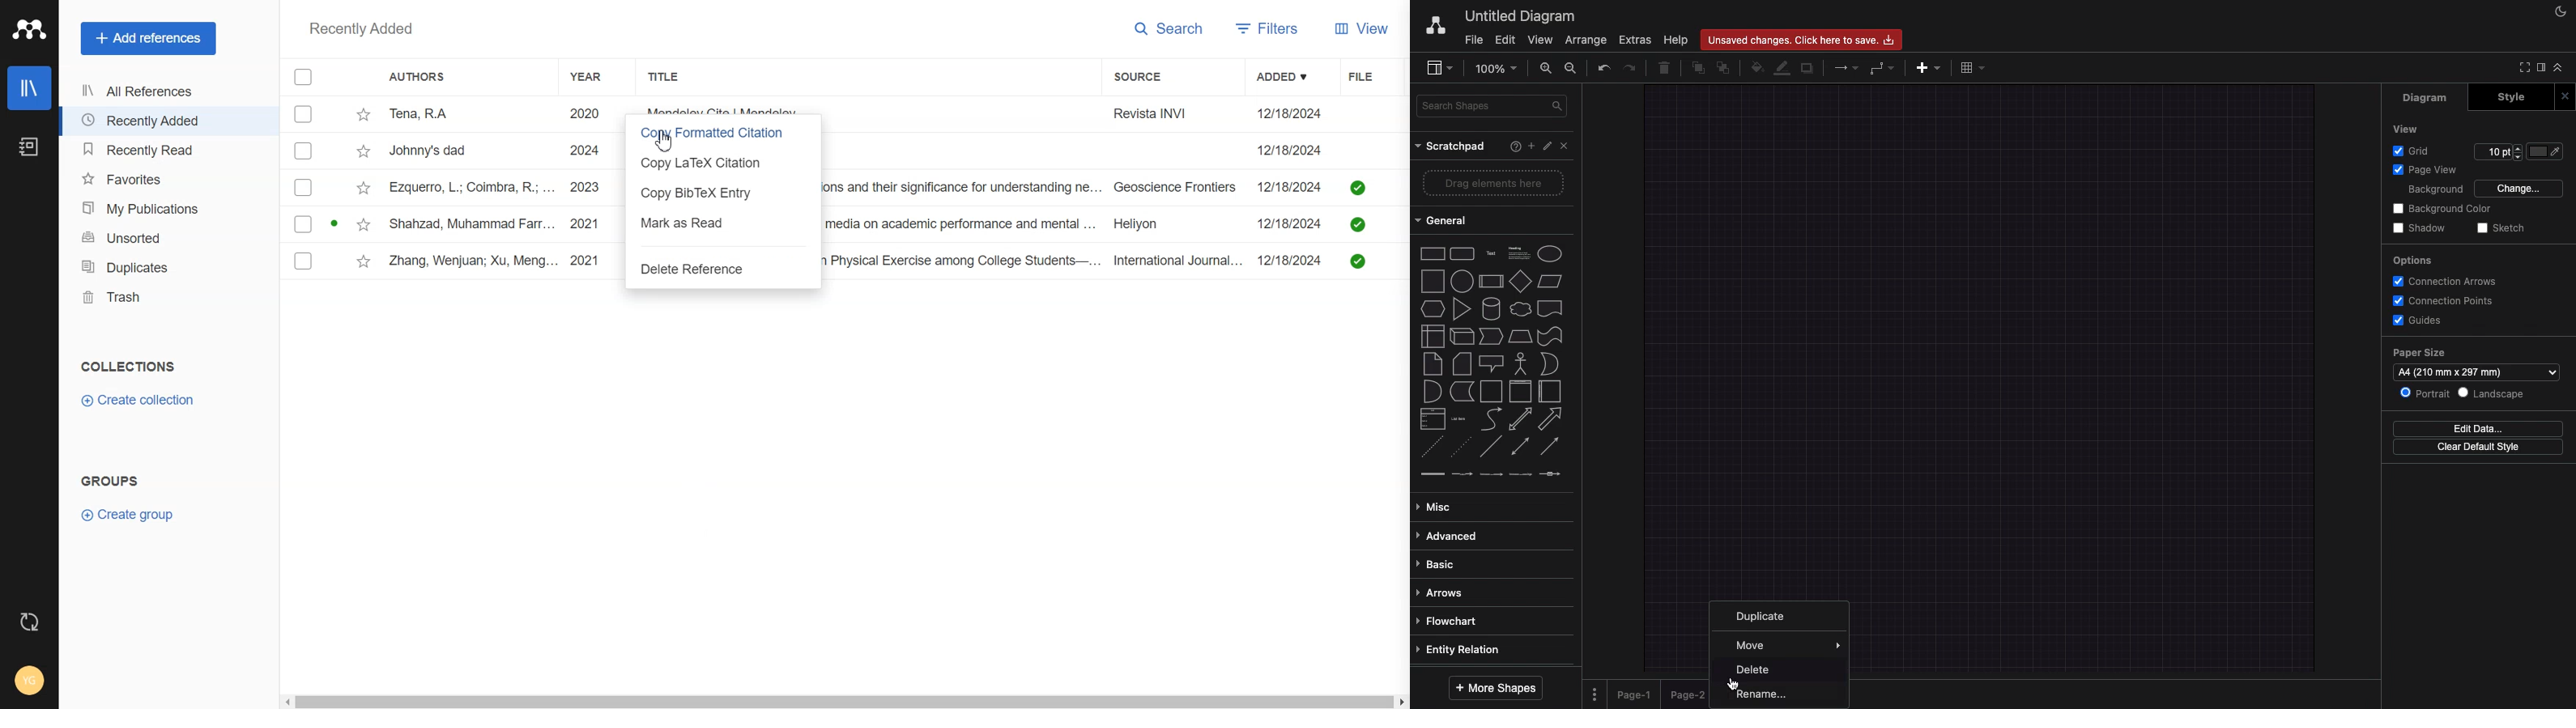 This screenshot has width=2576, height=728. What do you see at coordinates (1548, 145) in the screenshot?
I see `Edit` at bounding box center [1548, 145].